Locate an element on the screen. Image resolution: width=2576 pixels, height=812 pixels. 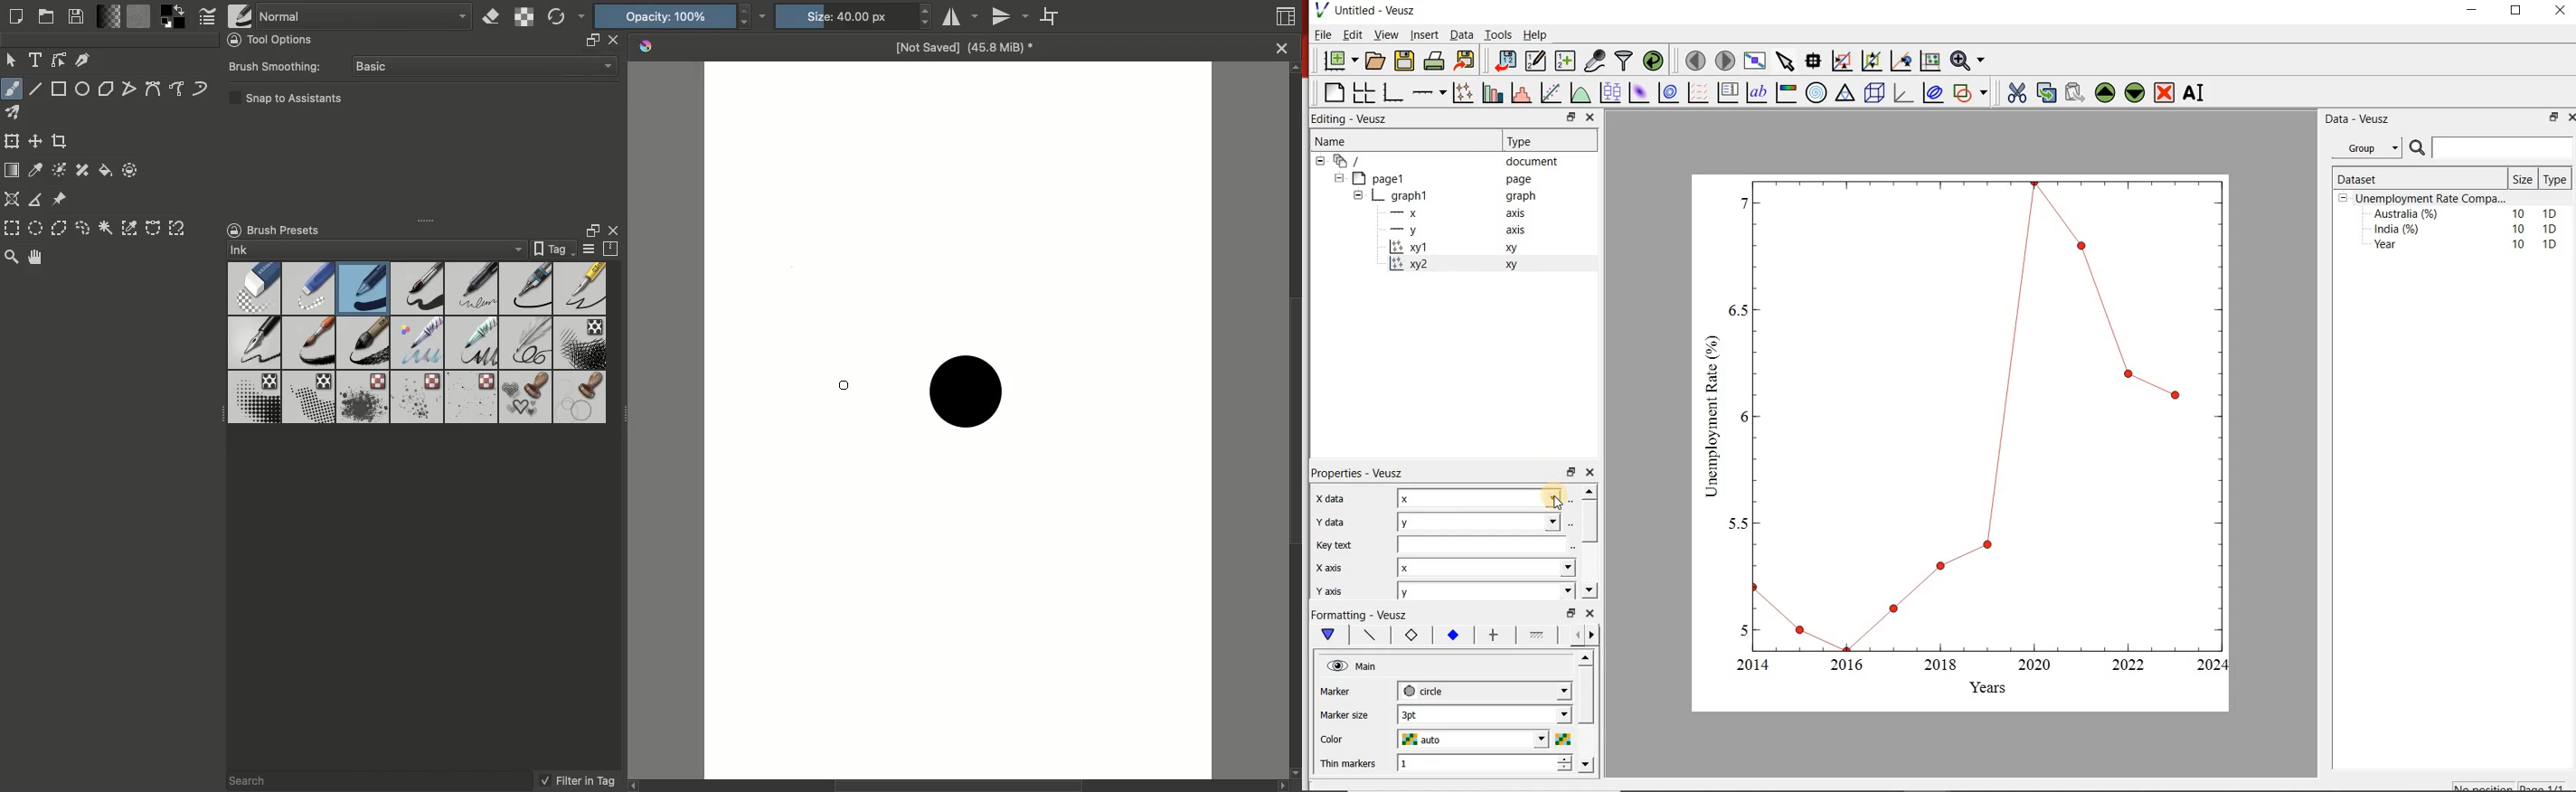
select the items is located at coordinates (1787, 59).